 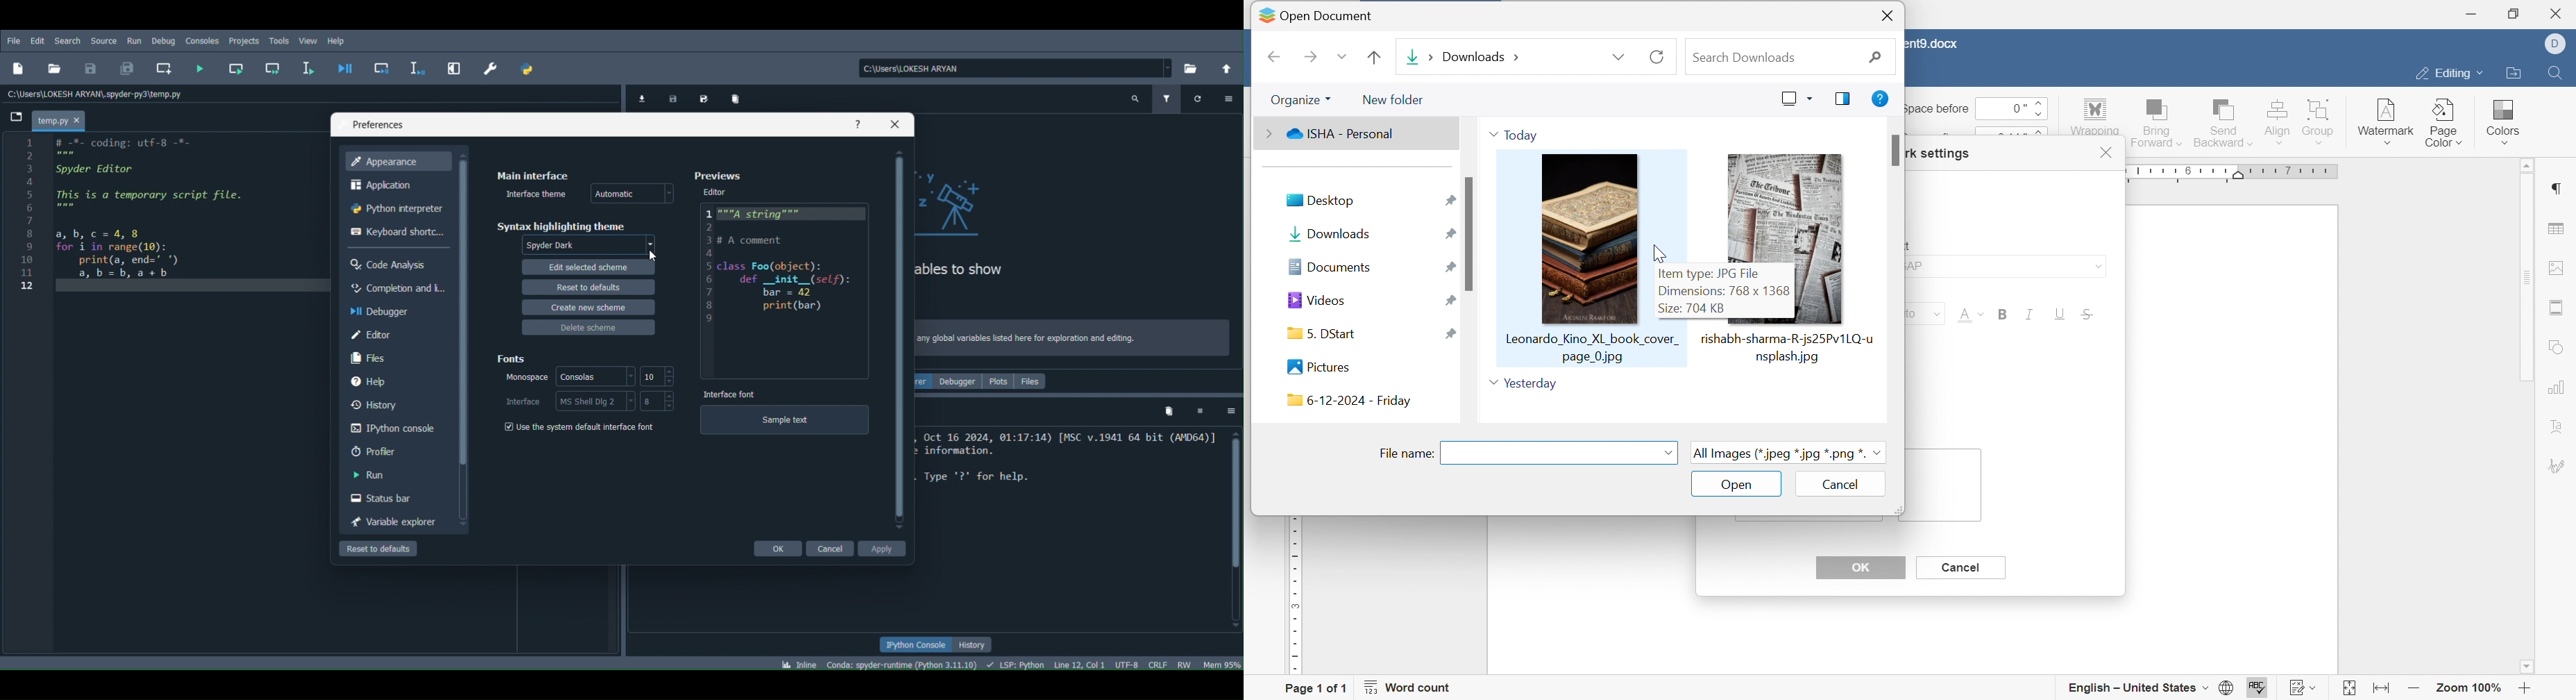 I want to click on back, so click(x=1271, y=57).